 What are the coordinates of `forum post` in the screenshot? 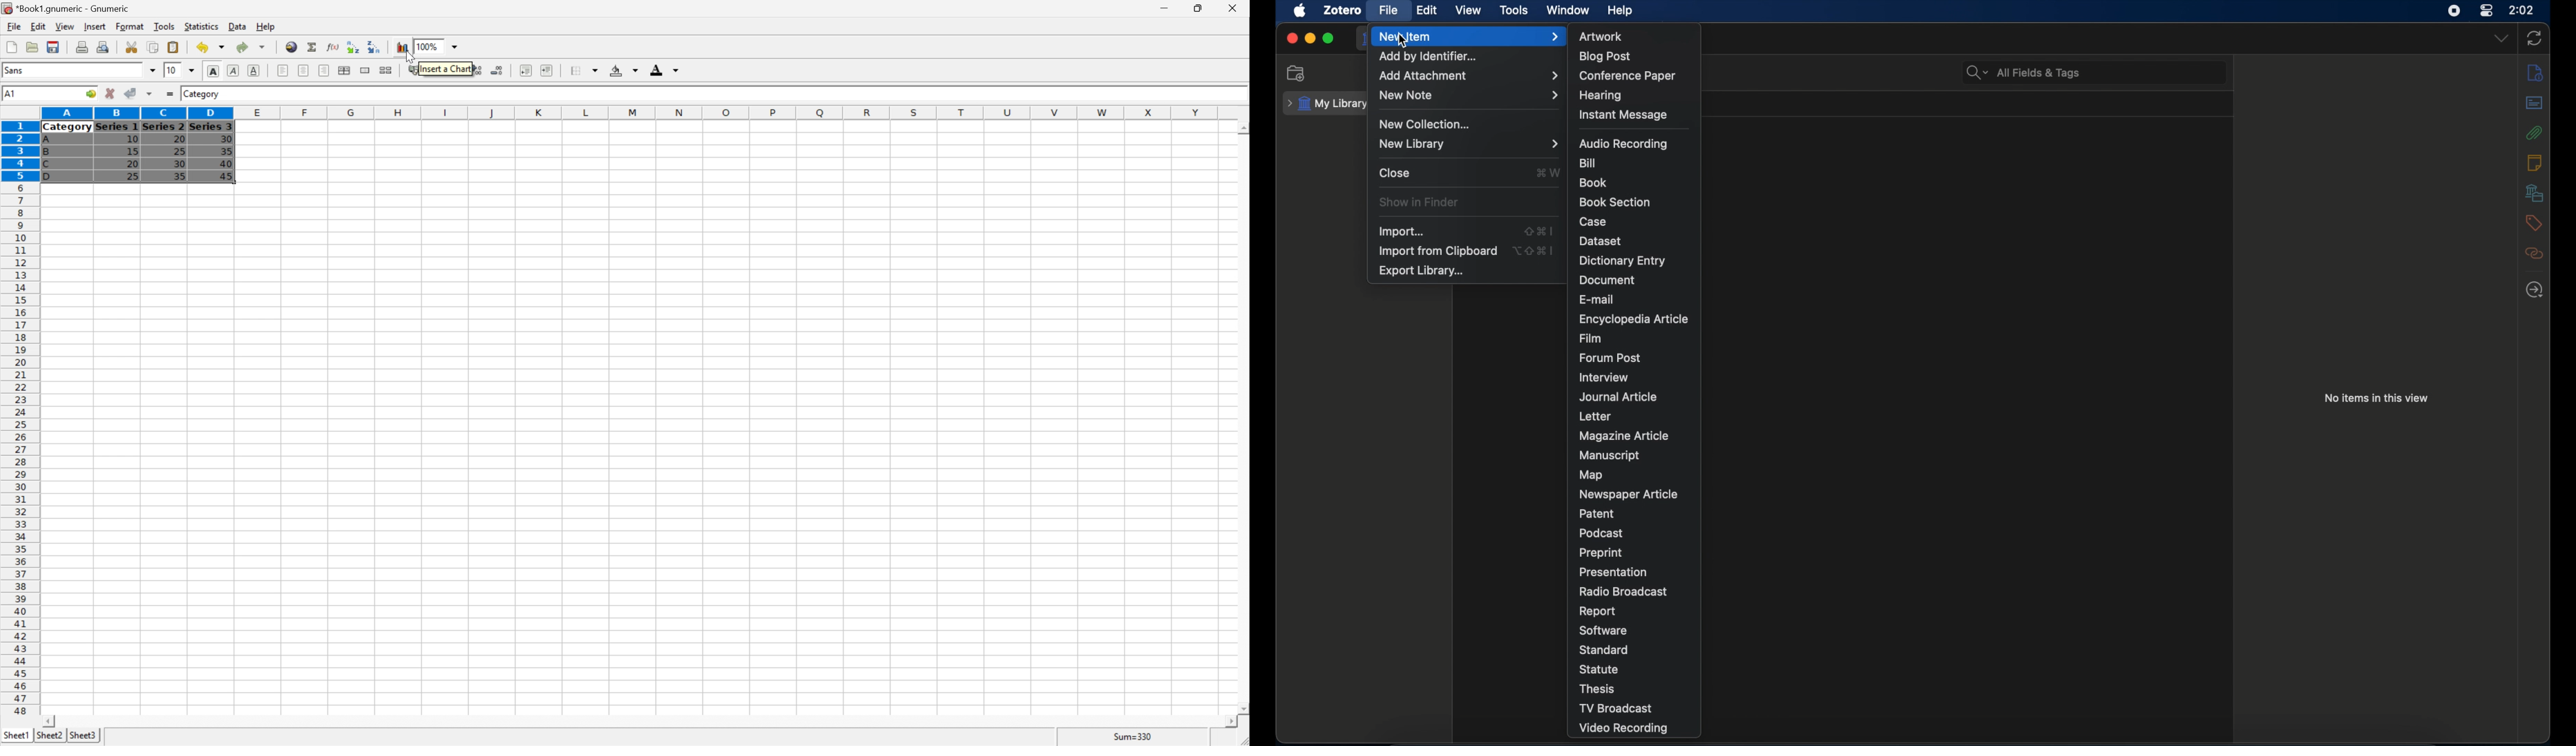 It's located at (1610, 357).